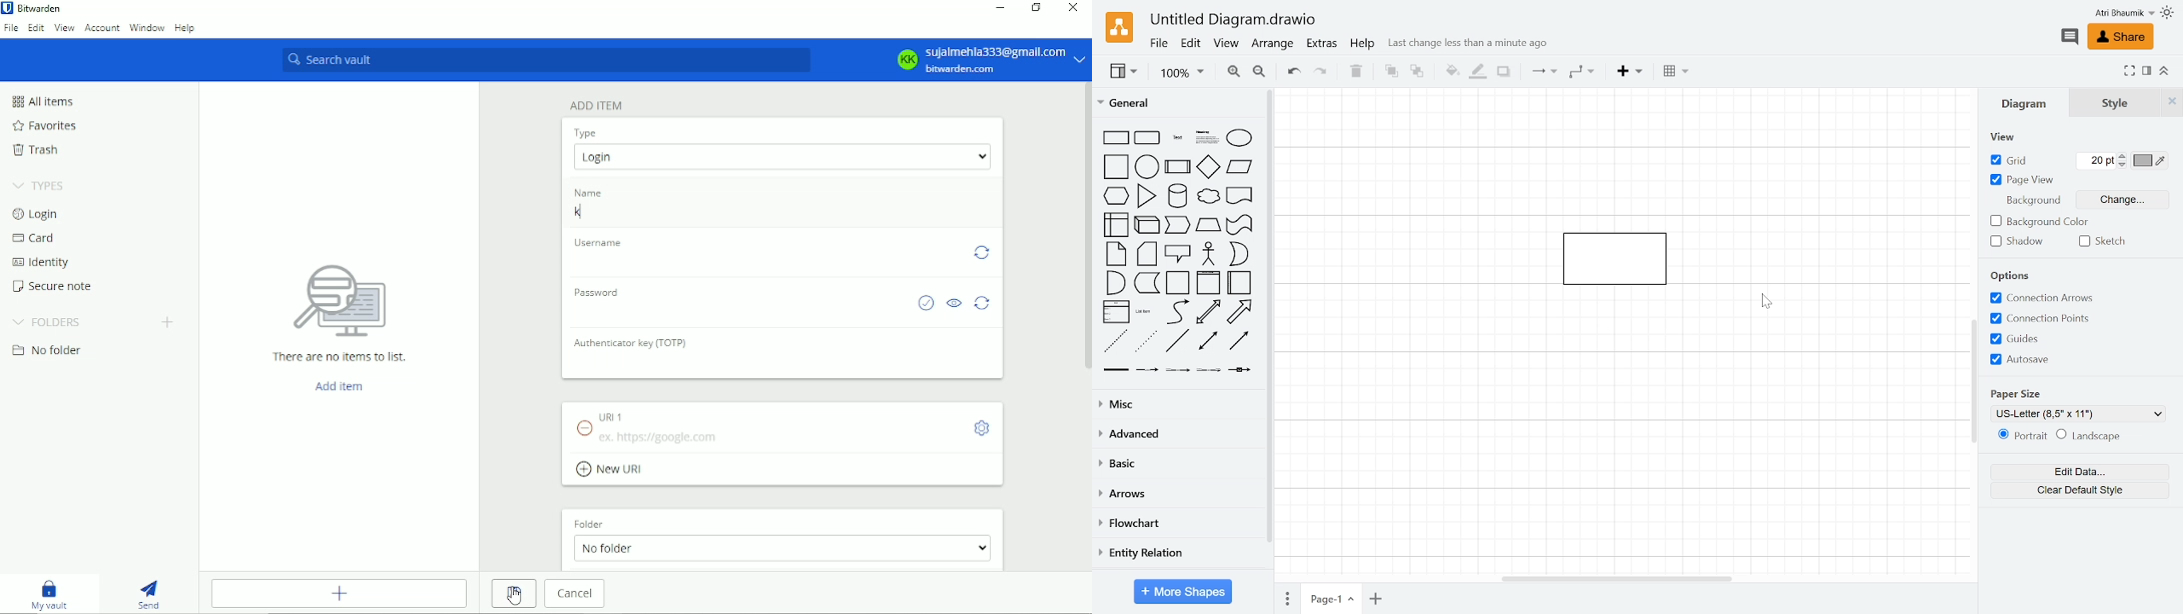  Describe the element at coordinates (1768, 300) in the screenshot. I see `Cursor` at that location.